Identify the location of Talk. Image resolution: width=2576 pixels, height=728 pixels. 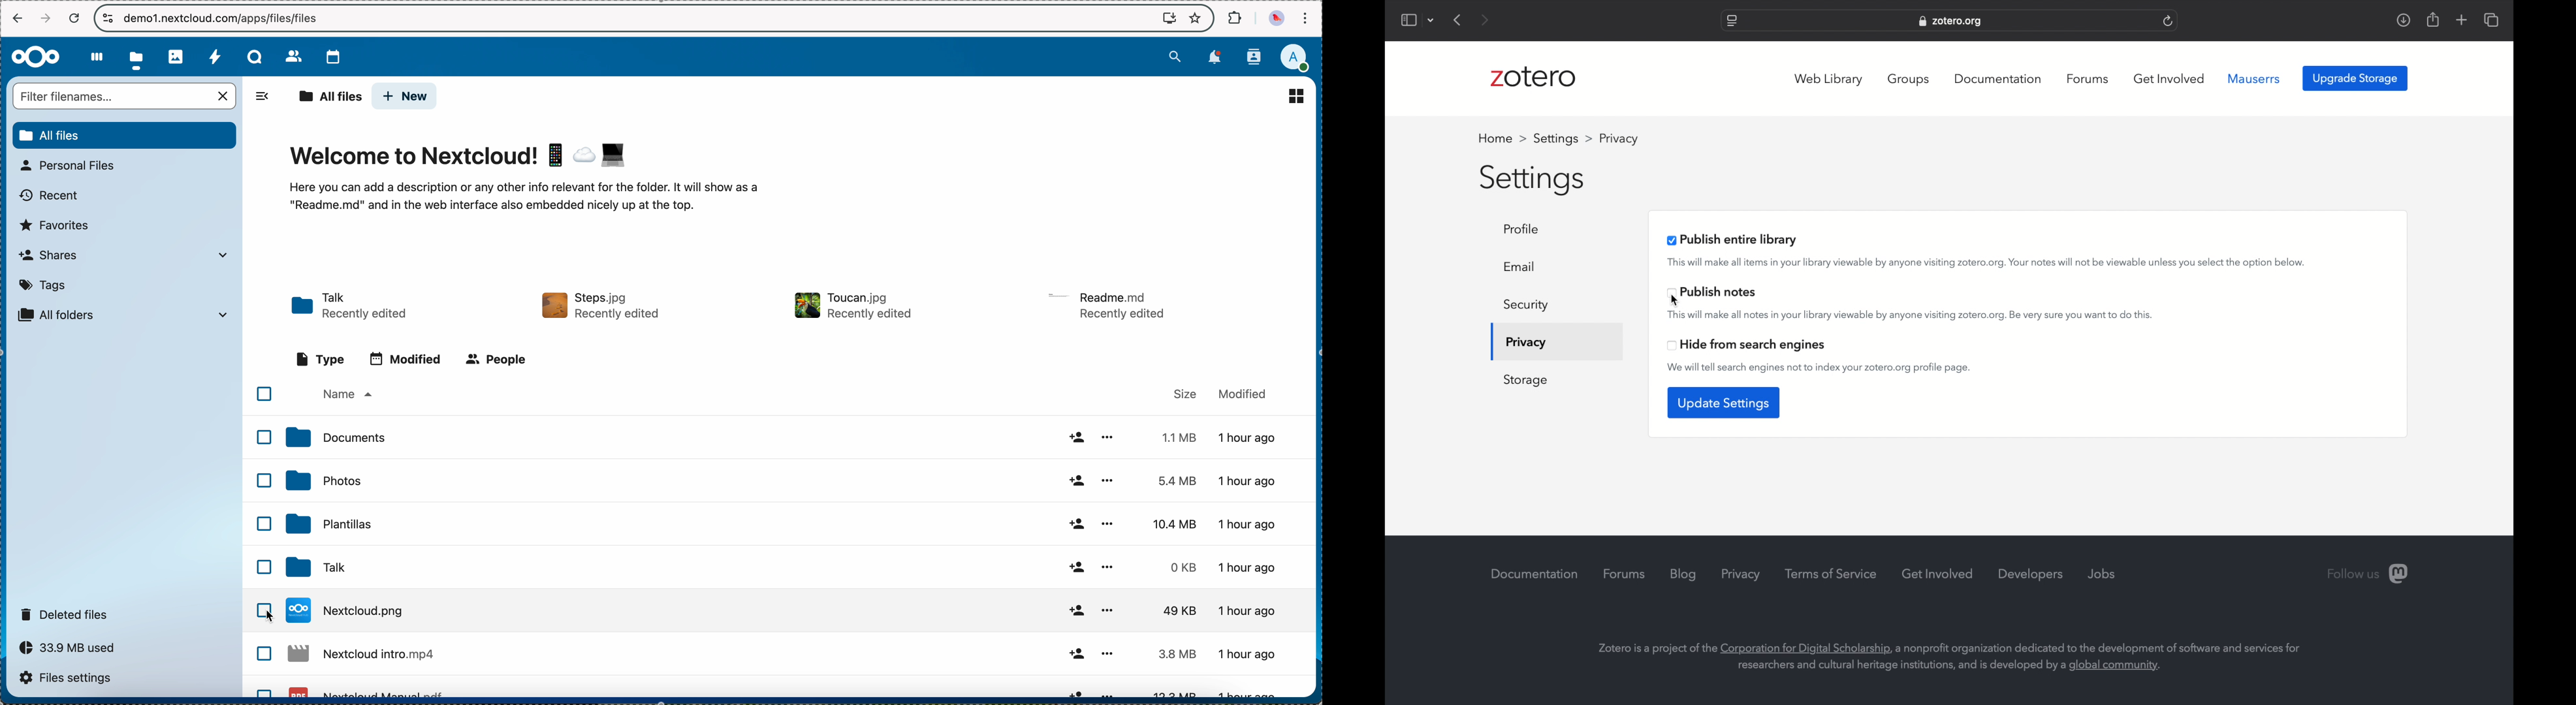
(349, 307).